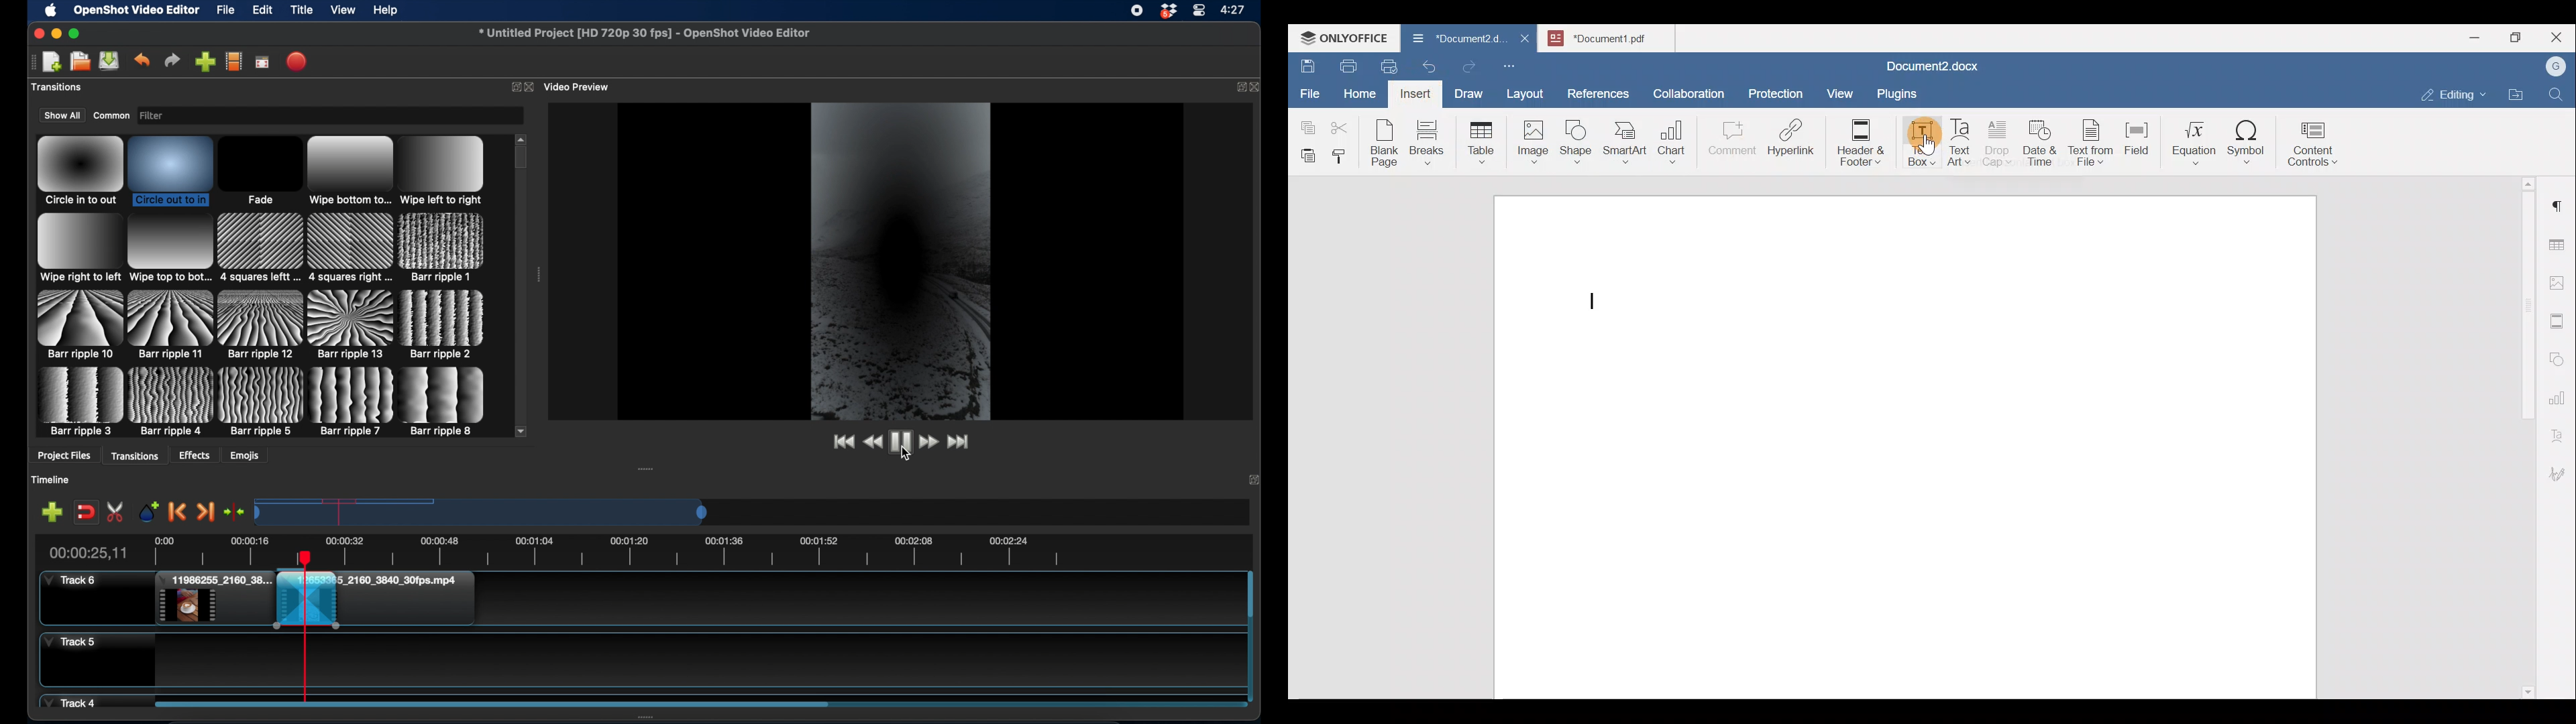  Describe the element at coordinates (1456, 40) in the screenshot. I see `= *Document2.` at that location.